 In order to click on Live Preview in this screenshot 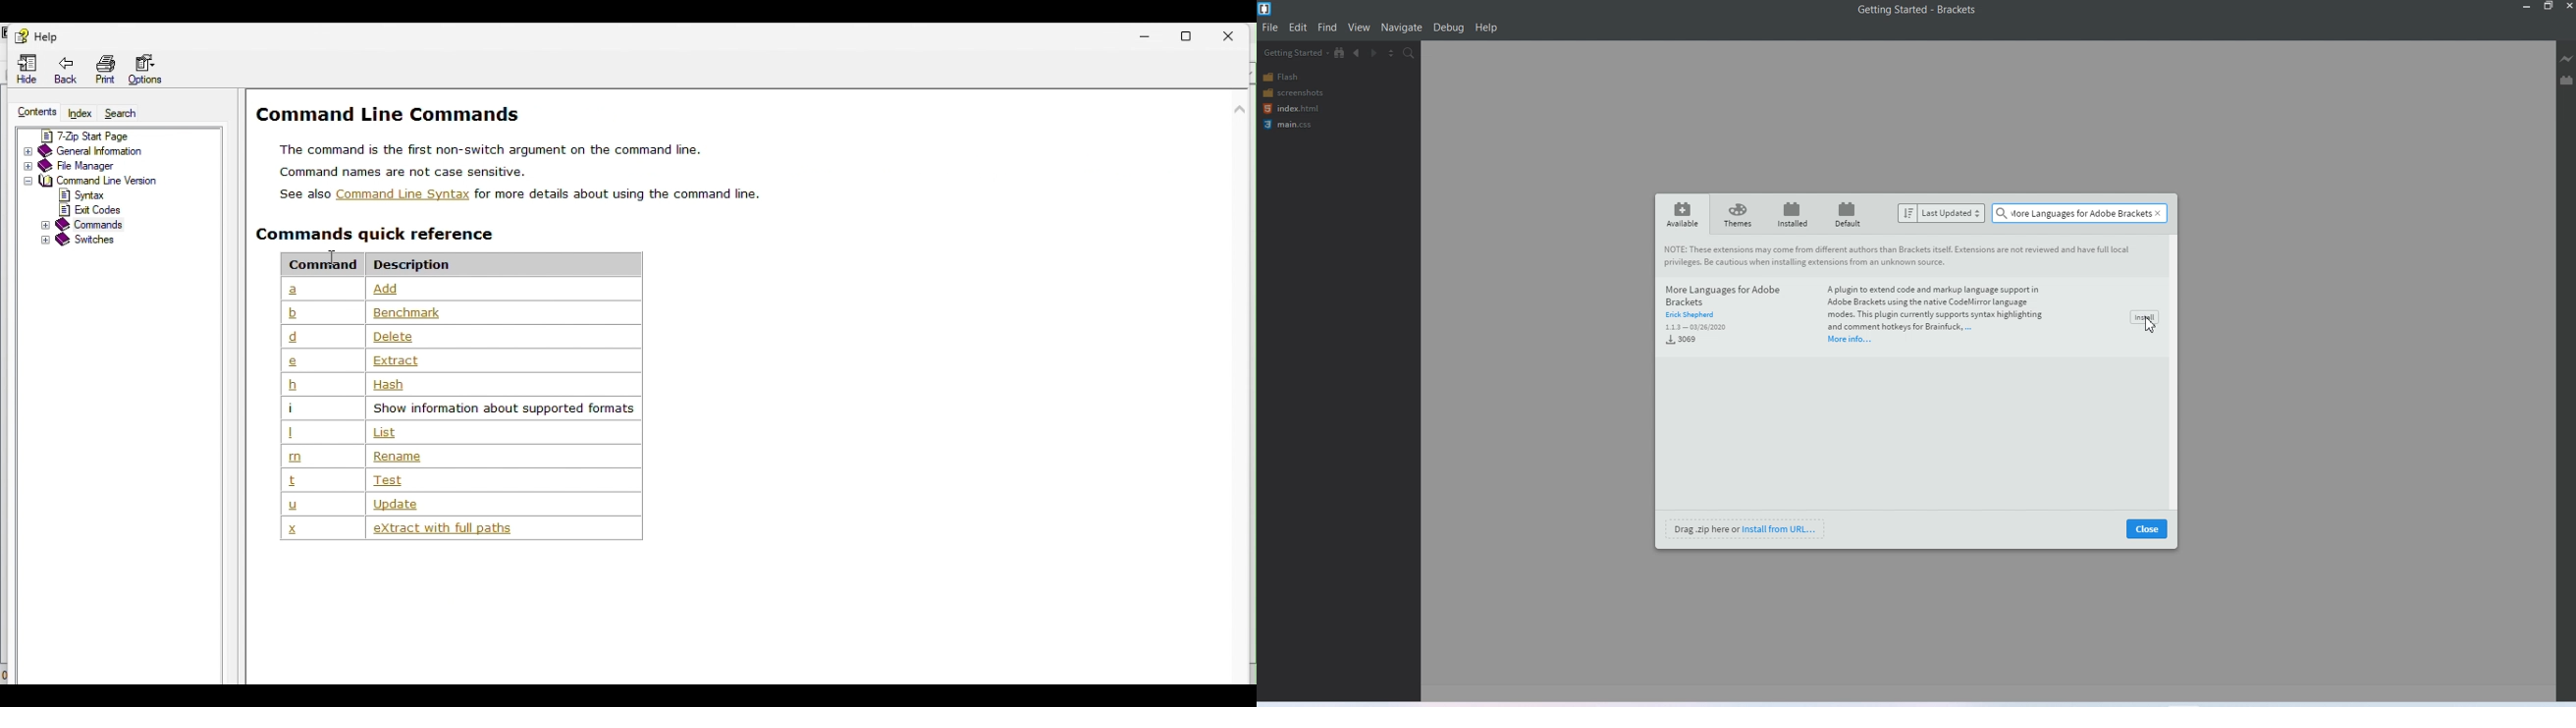, I will do `click(2568, 59)`.